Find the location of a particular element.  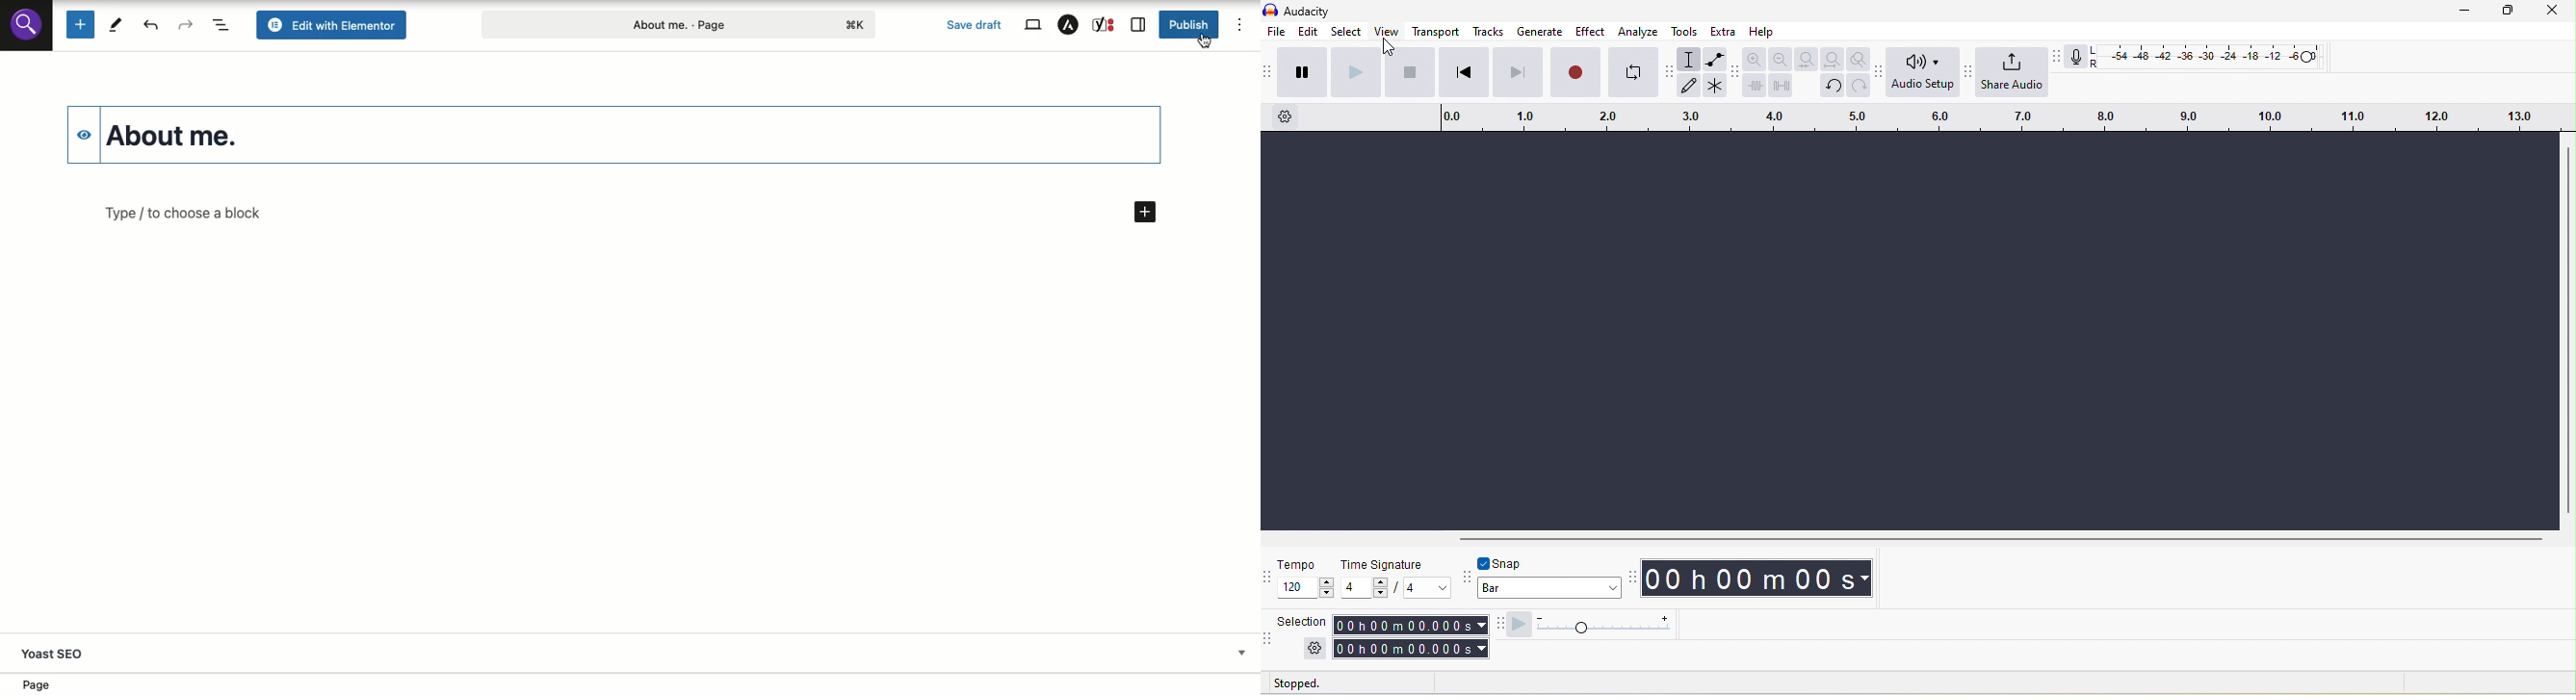

cursor is located at coordinates (1390, 46).